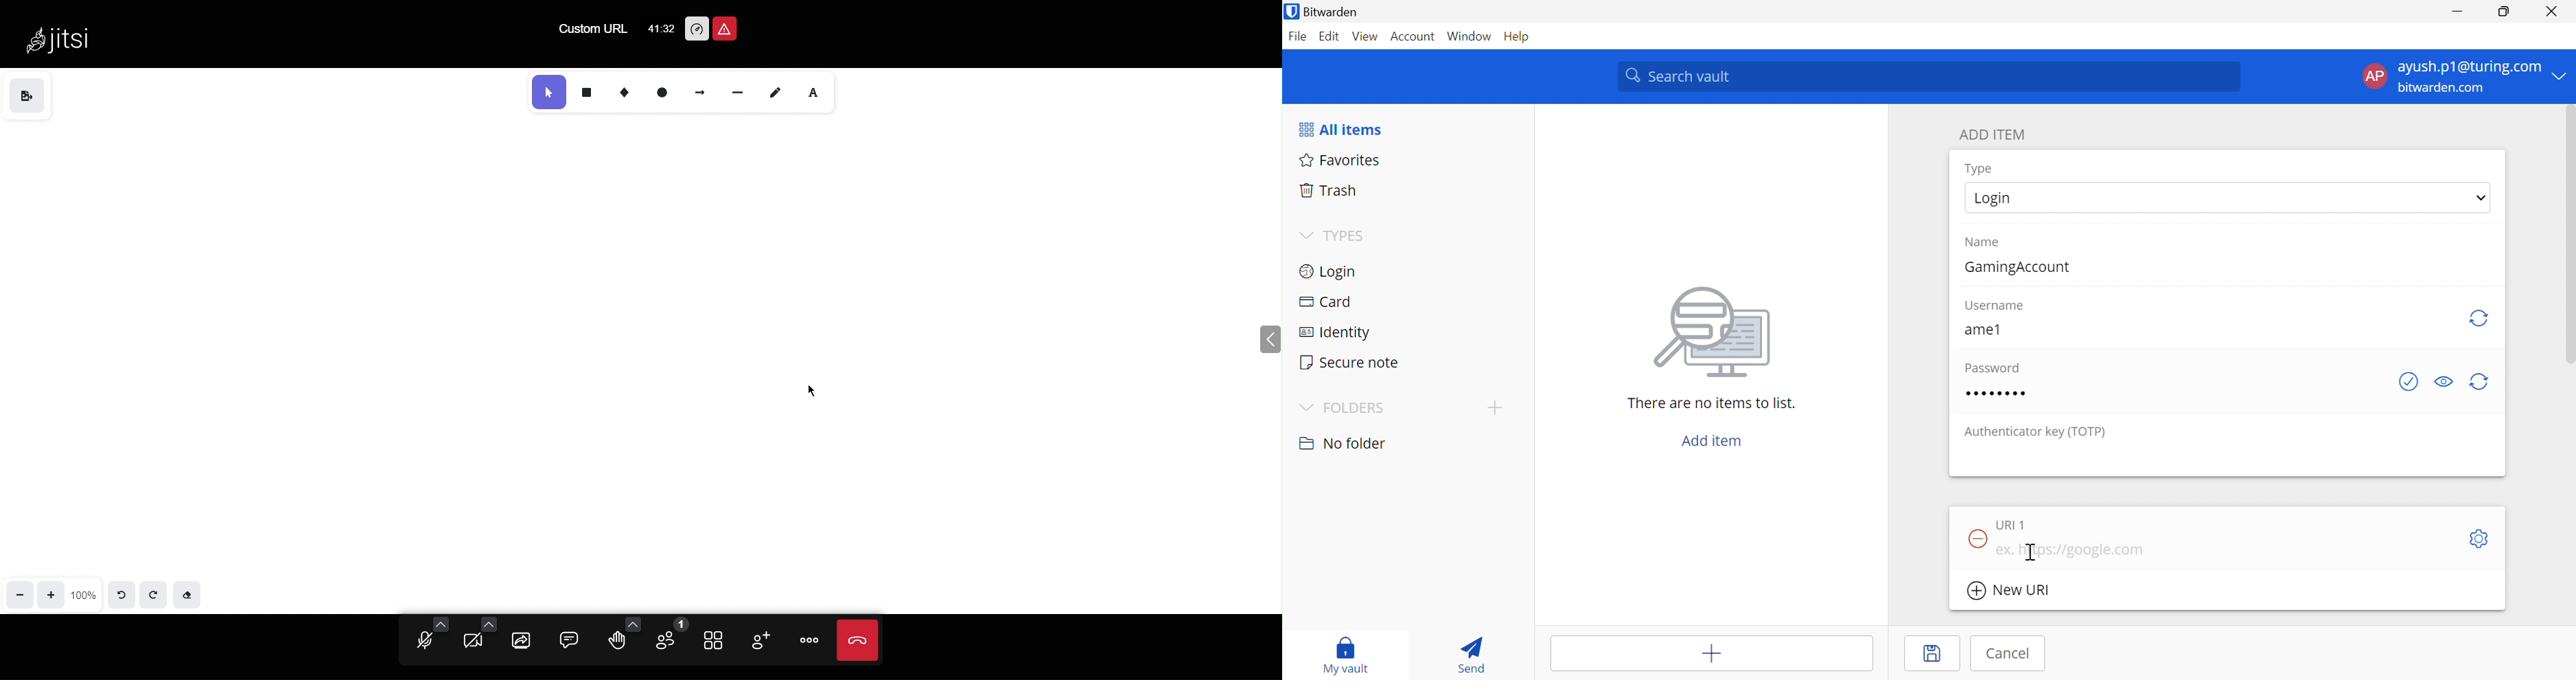  Describe the element at coordinates (1712, 405) in the screenshot. I see `There are no items to list.` at that location.